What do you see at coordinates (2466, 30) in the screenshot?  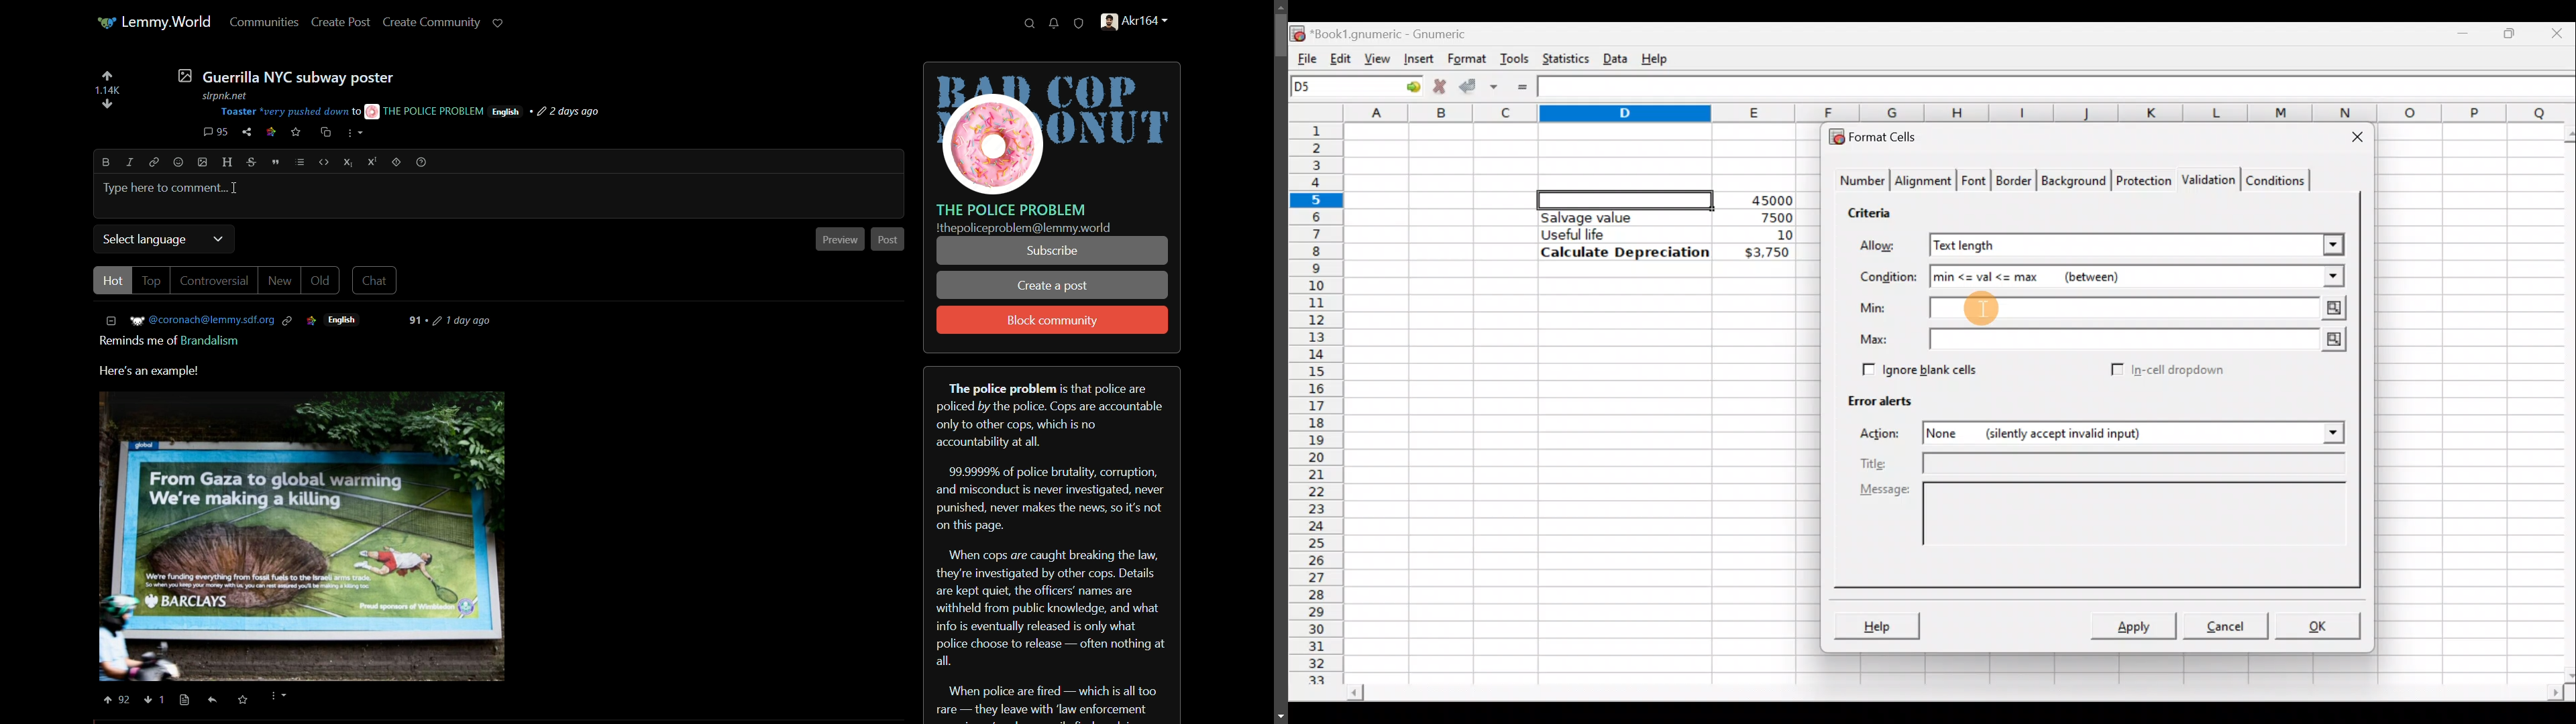 I see `Minimize` at bounding box center [2466, 30].